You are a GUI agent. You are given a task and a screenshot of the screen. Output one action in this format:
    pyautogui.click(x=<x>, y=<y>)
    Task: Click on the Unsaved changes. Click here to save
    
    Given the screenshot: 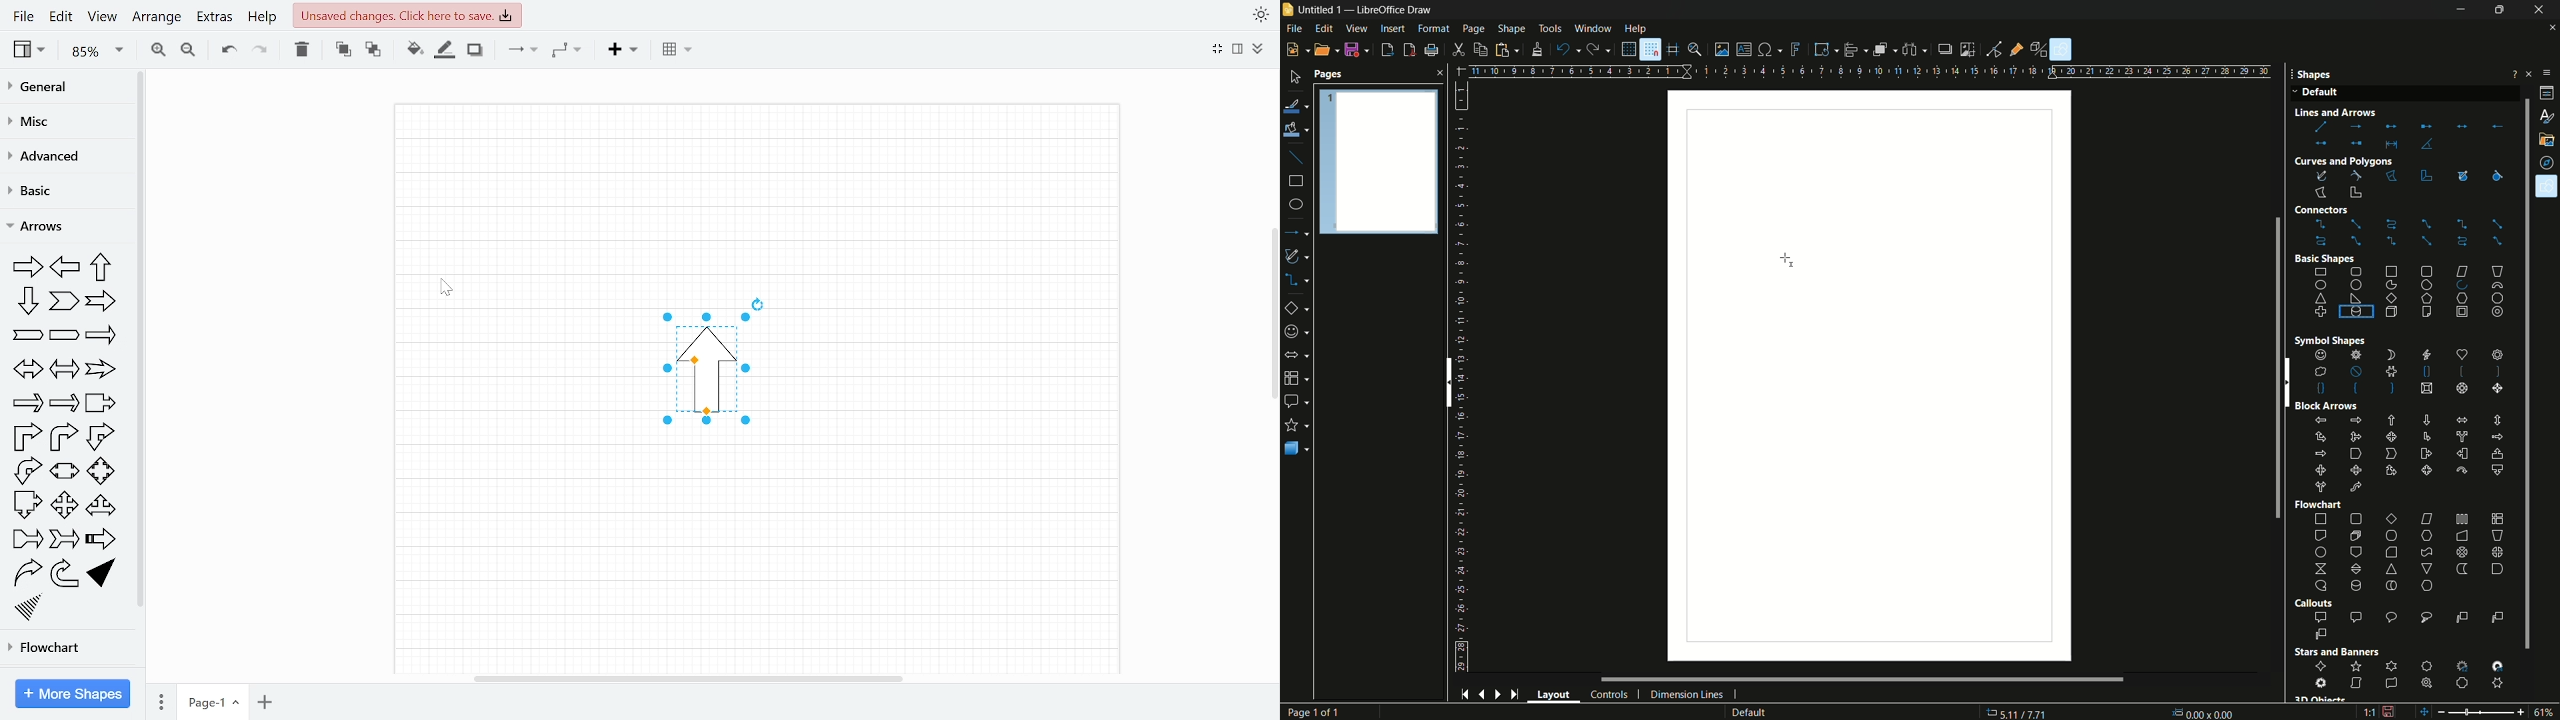 What is the action you would take?
    pyautogui.click(x=406, y=16)
    